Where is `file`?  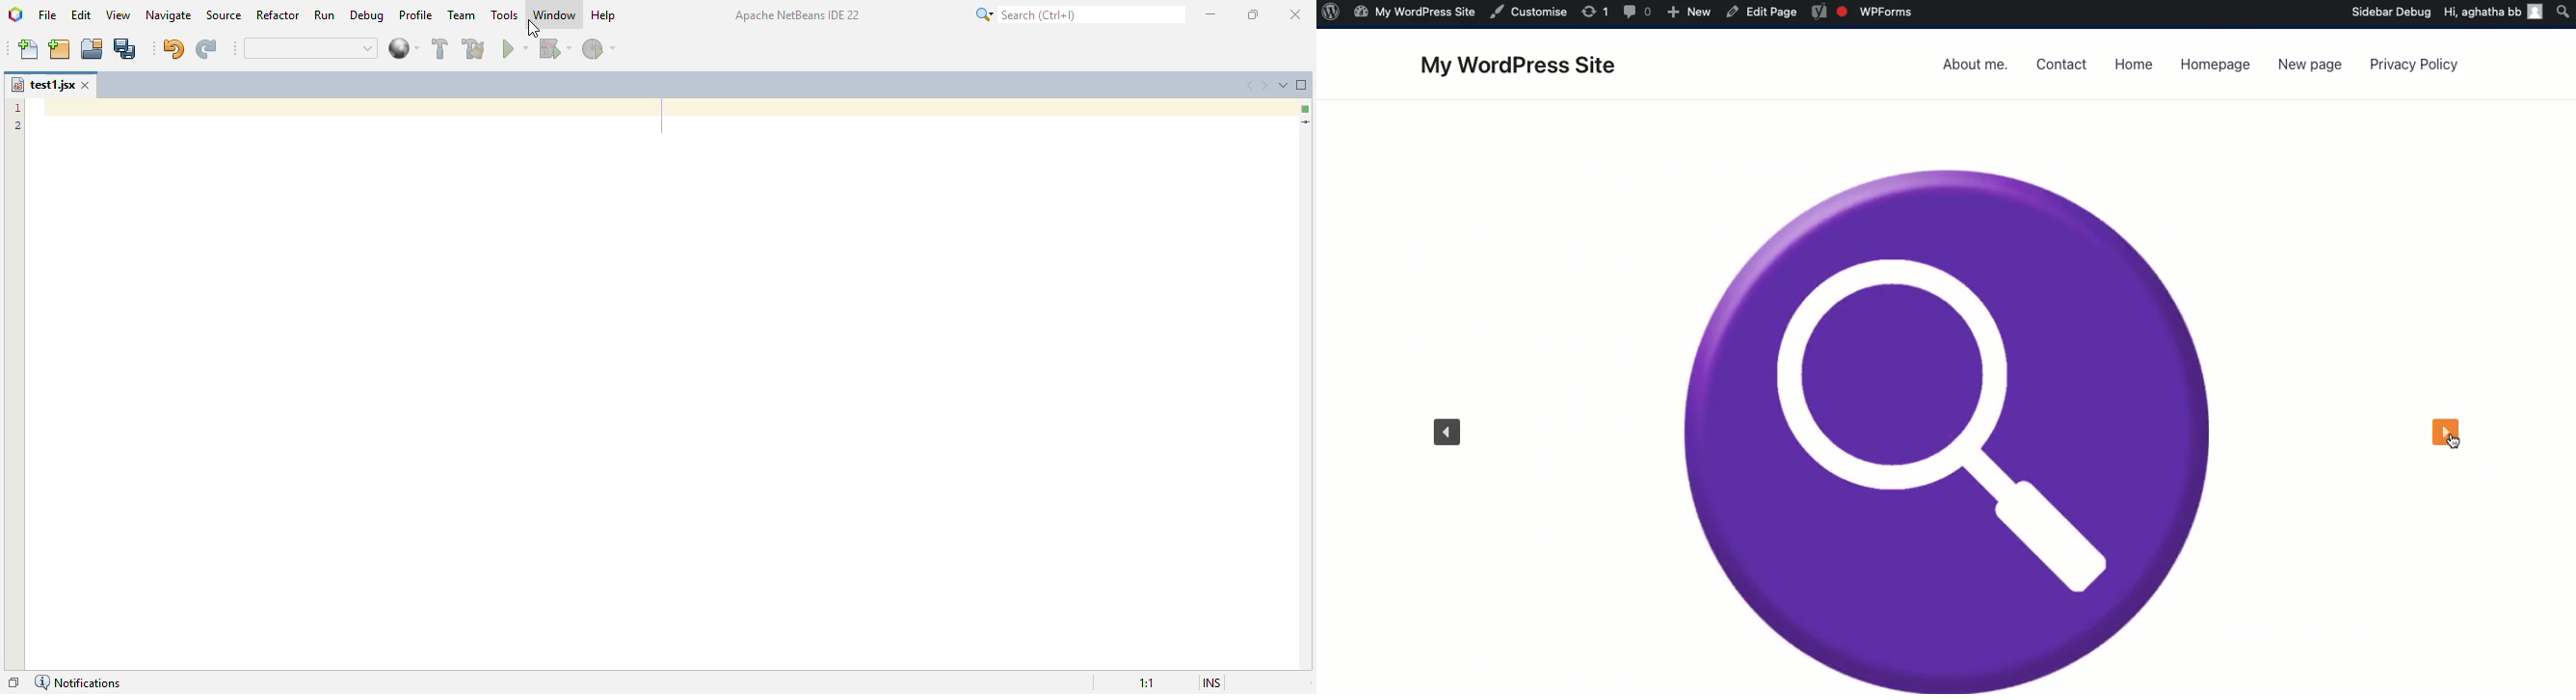
file is located at coordinates (48, 14).